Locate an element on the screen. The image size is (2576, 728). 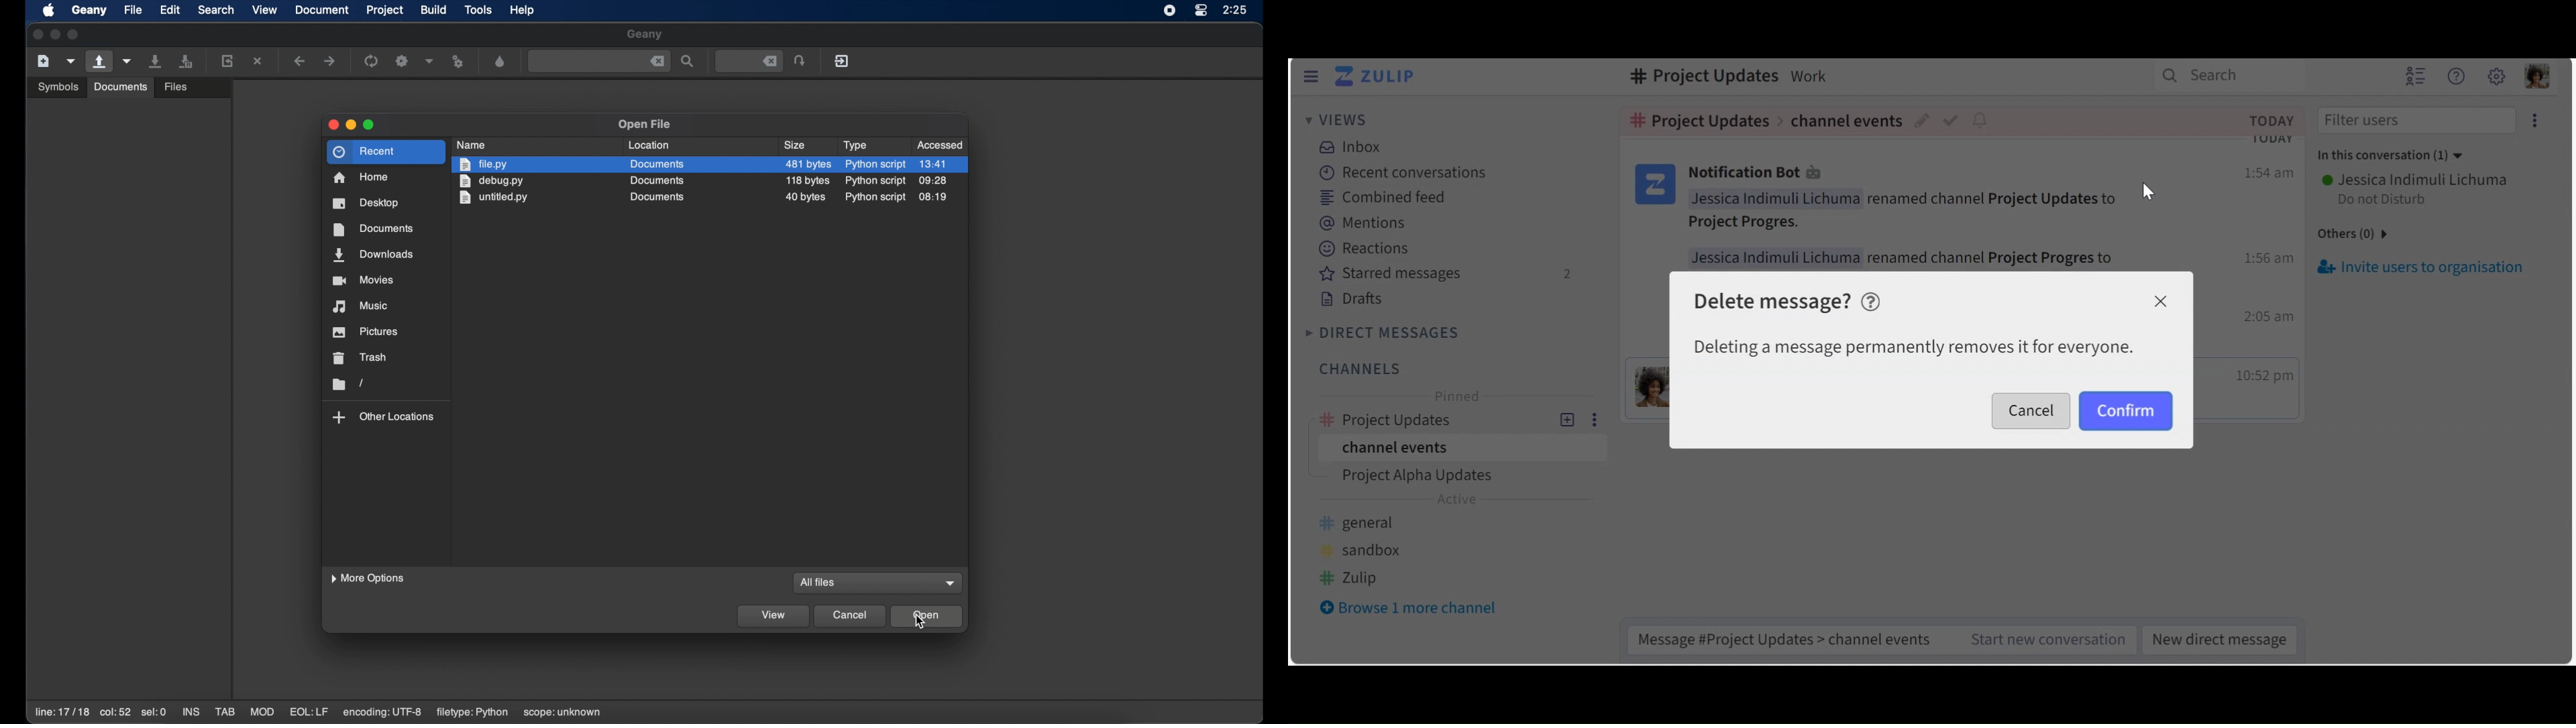
untitled.py is located at coordinates (494, 198).